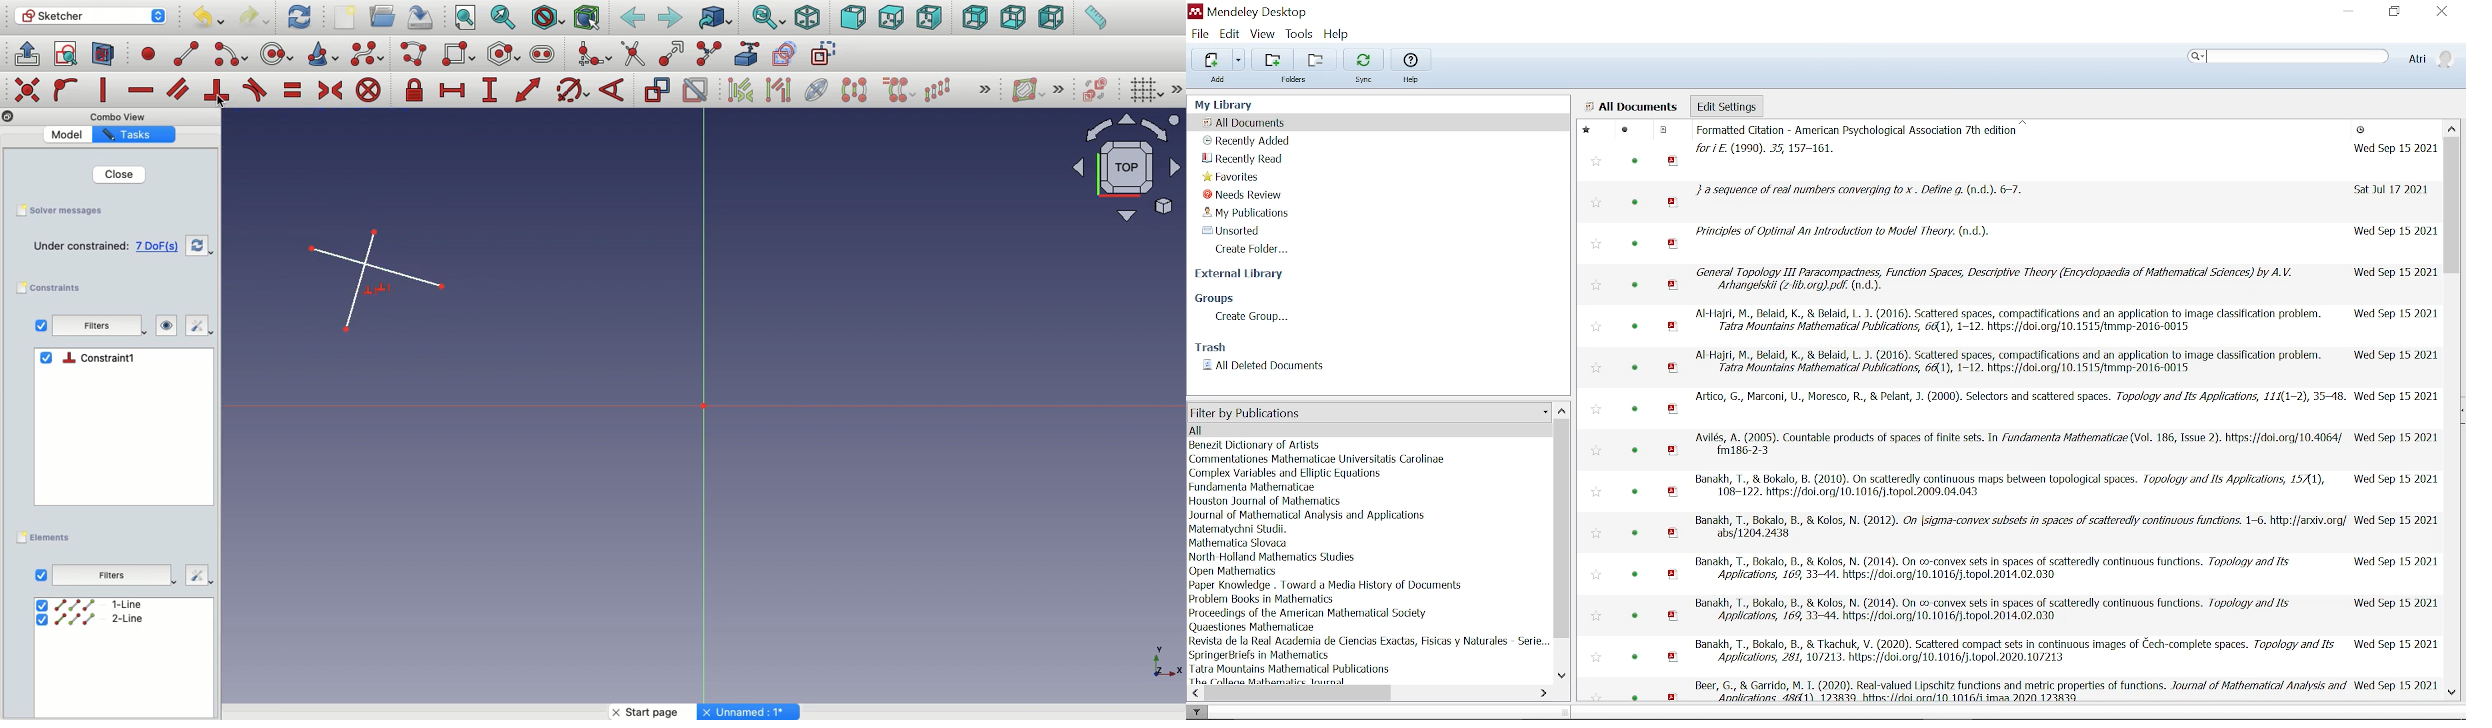 This screenshot has width=2492, height=728. I want to click on Add folders, so click(1275, 60).